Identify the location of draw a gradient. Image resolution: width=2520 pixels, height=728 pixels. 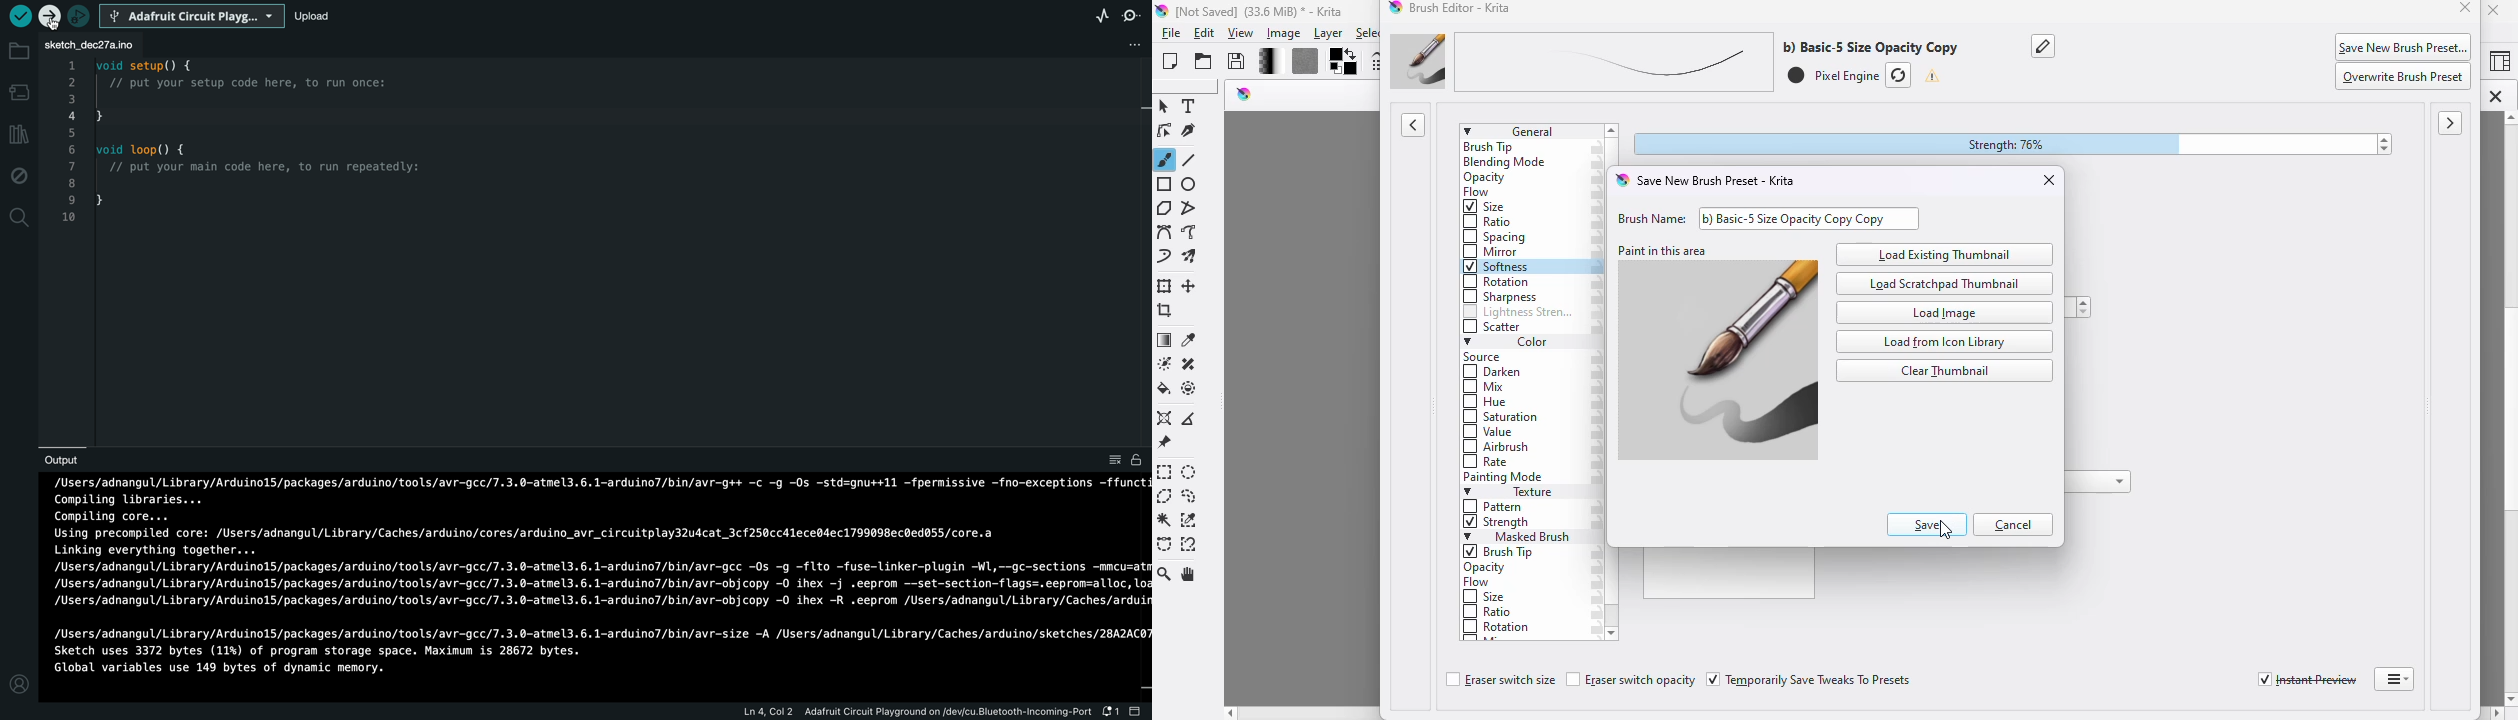
(1165, 341).